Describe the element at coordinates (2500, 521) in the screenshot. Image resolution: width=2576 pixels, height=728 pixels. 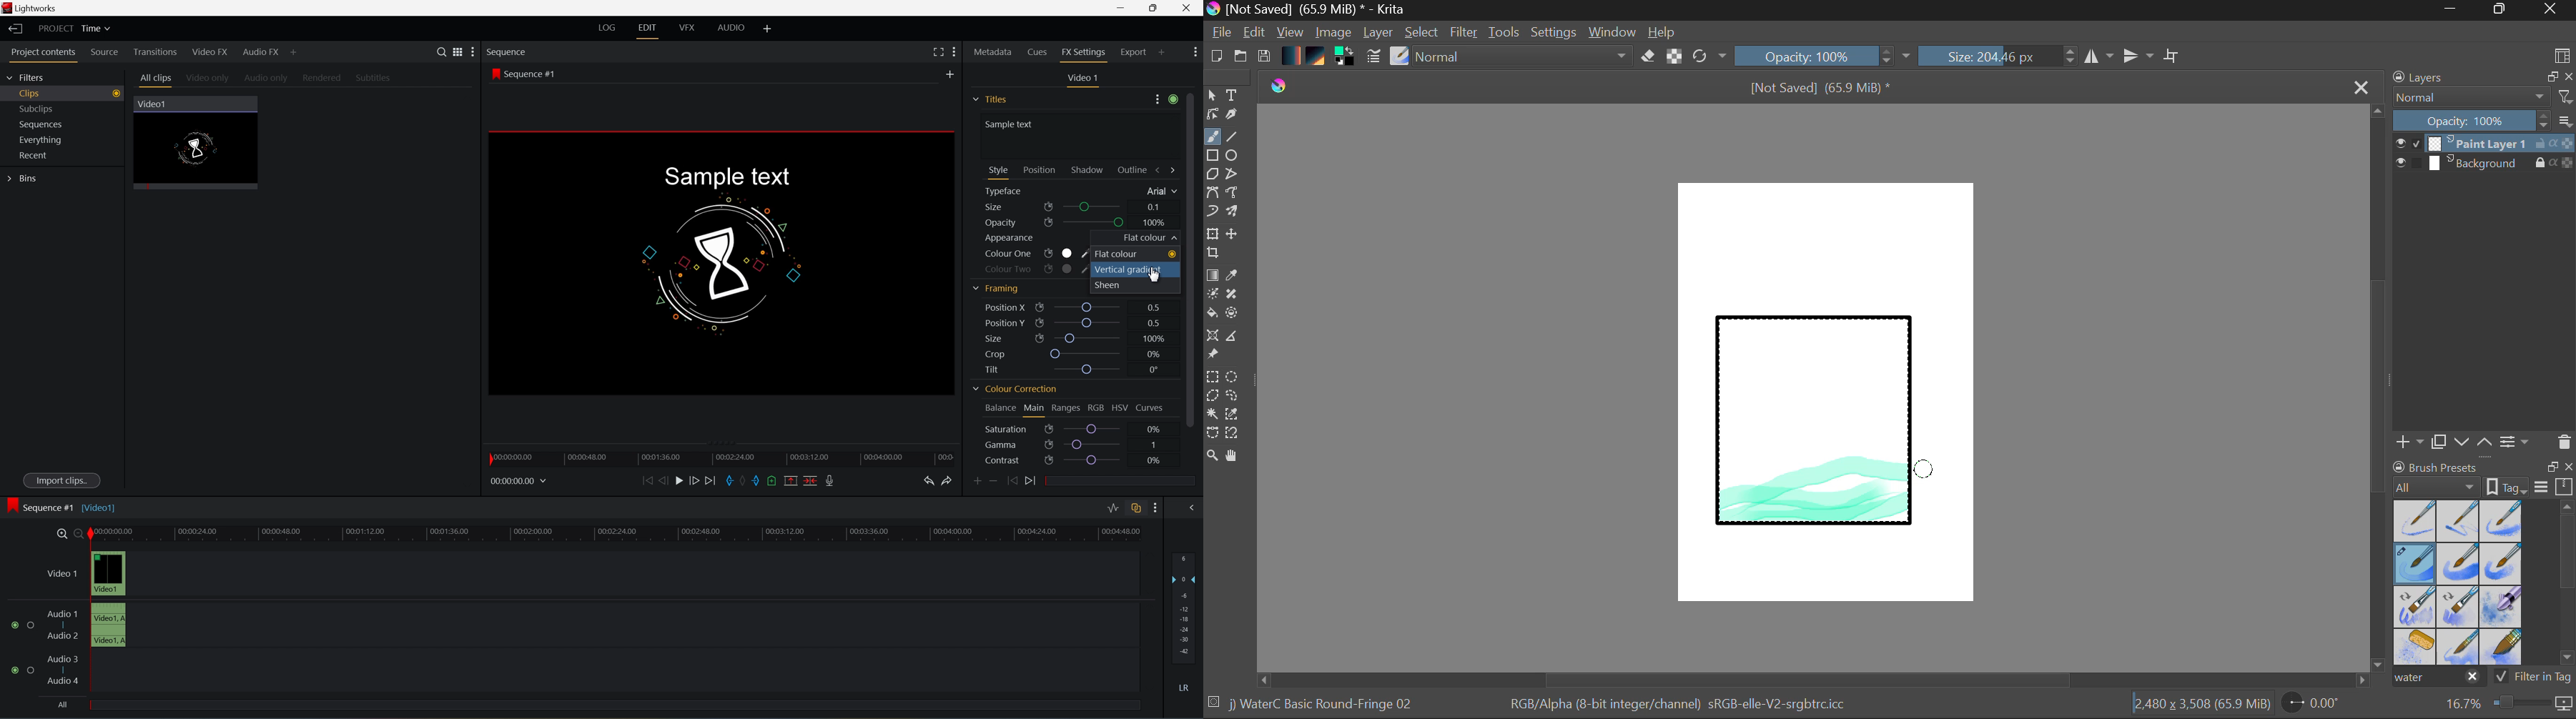
I see `Water C - Wet Pattern` at that location.